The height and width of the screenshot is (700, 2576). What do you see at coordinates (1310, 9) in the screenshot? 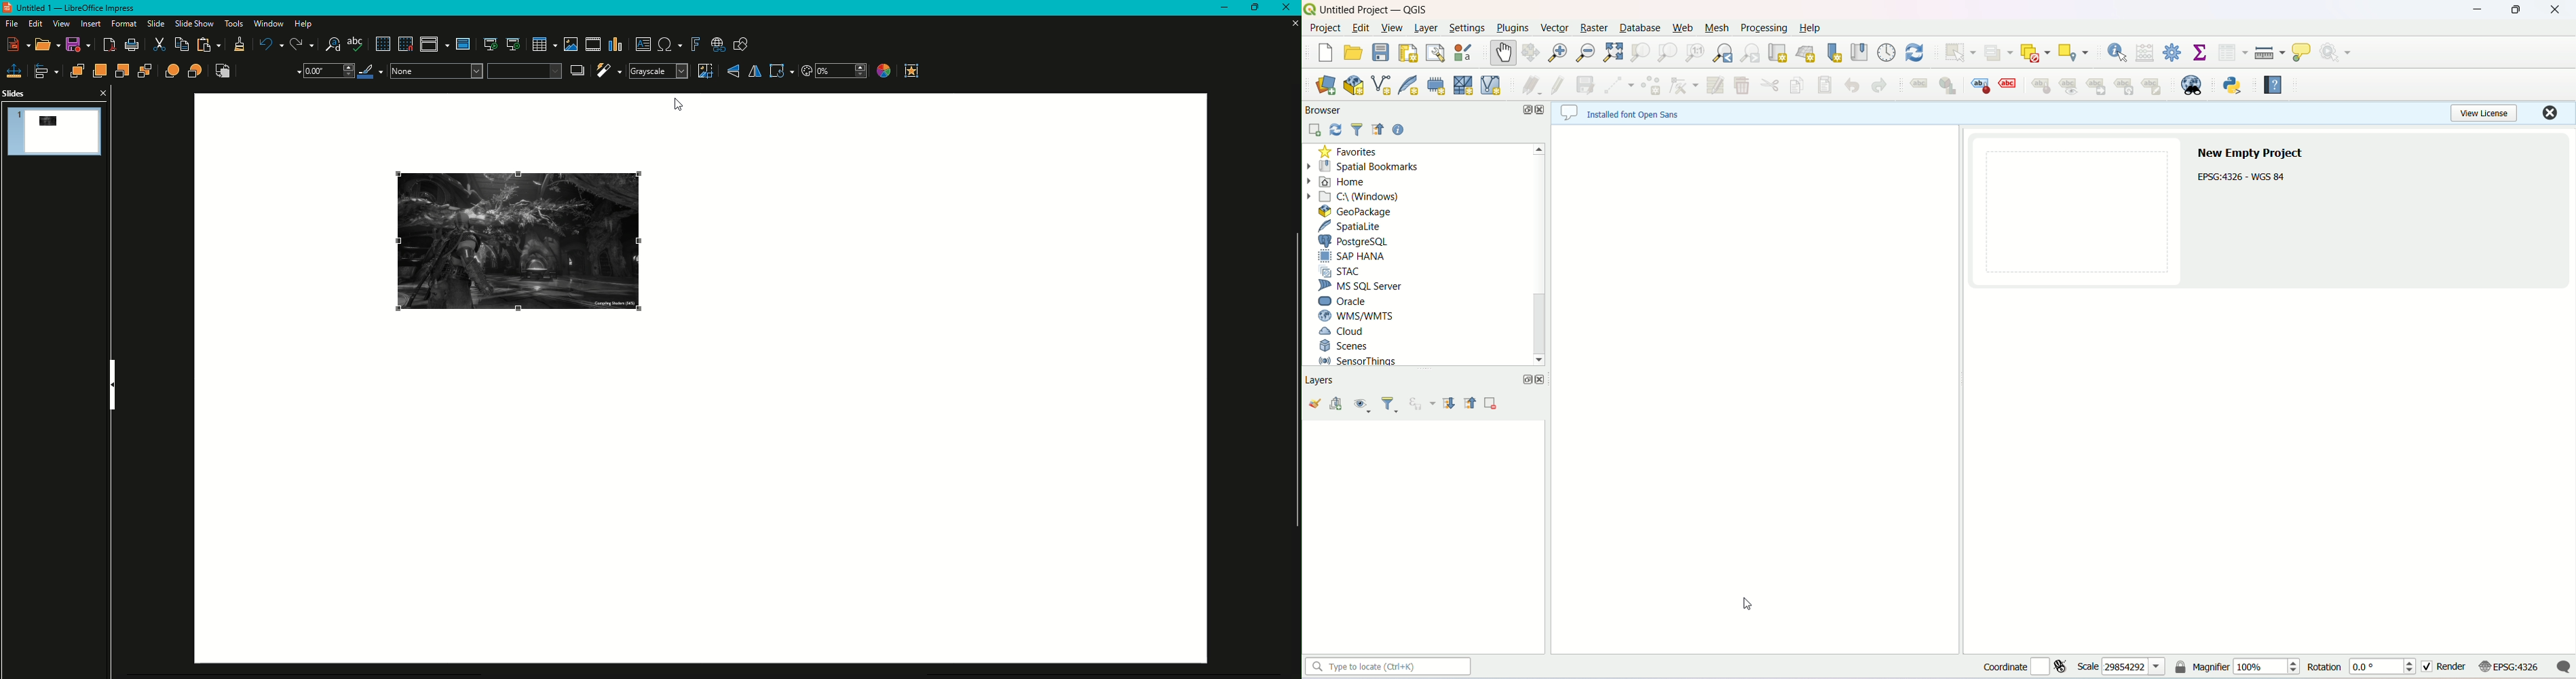
I see `logo` at bounding box center [1310, 9].